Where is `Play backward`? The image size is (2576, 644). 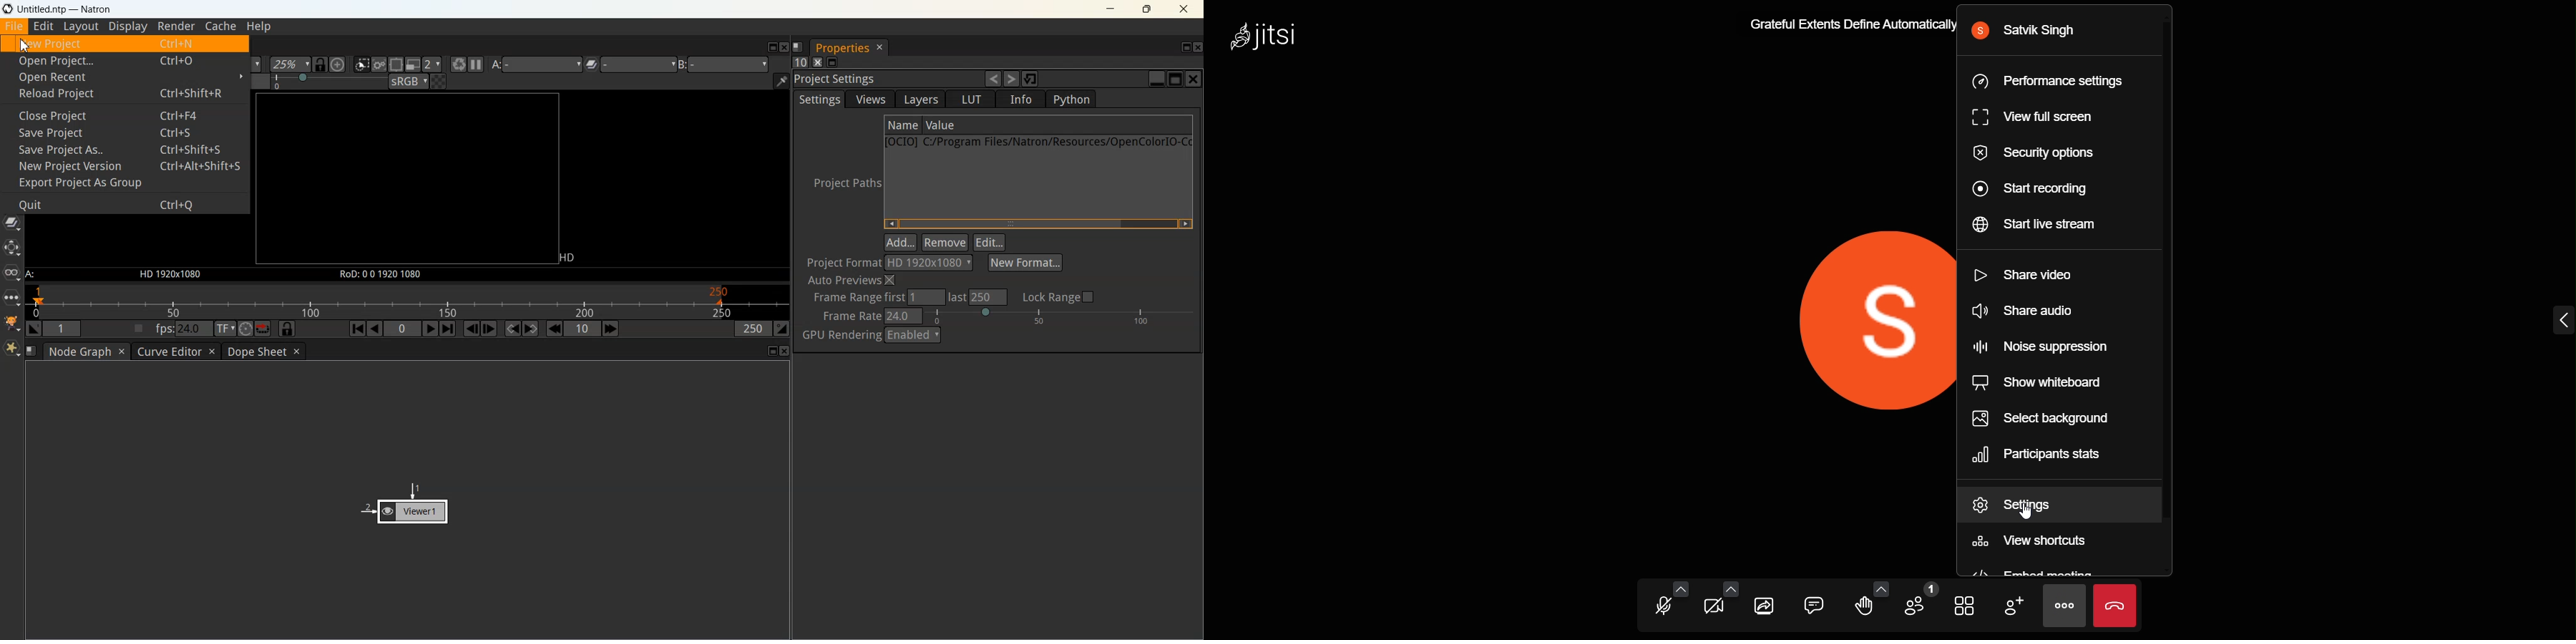 Play backward is located at coordinates (375, 329).